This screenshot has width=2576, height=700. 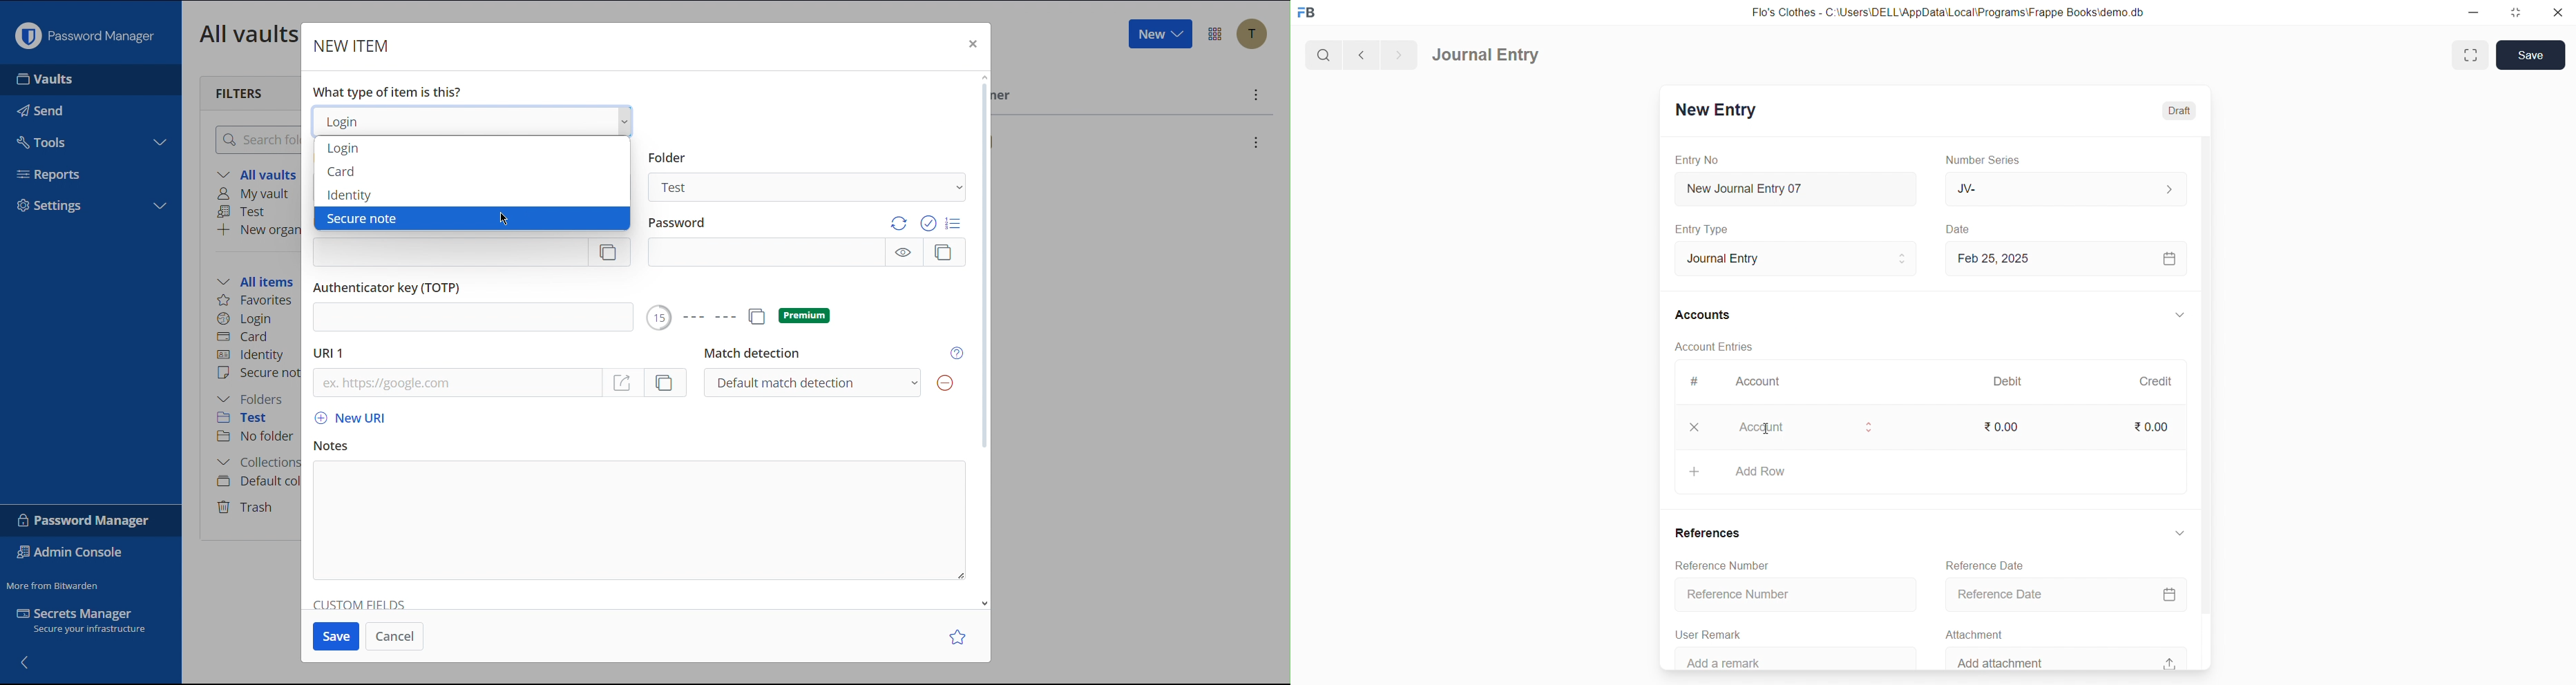 I want to click on User Remark, so click(x=1712, y=632).